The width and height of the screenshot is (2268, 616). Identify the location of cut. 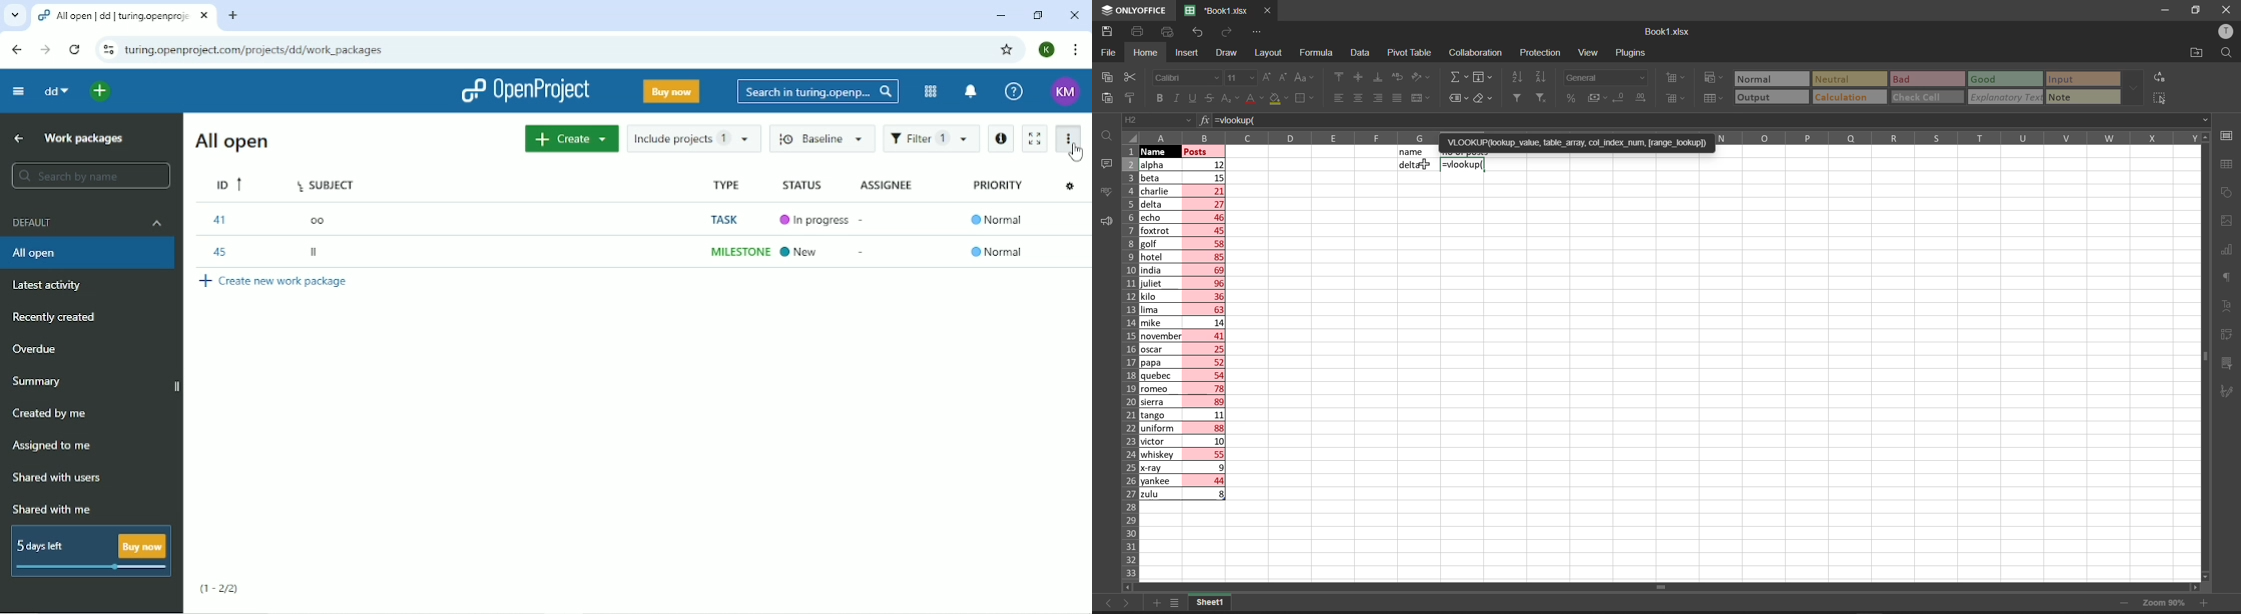
(1131, 75).